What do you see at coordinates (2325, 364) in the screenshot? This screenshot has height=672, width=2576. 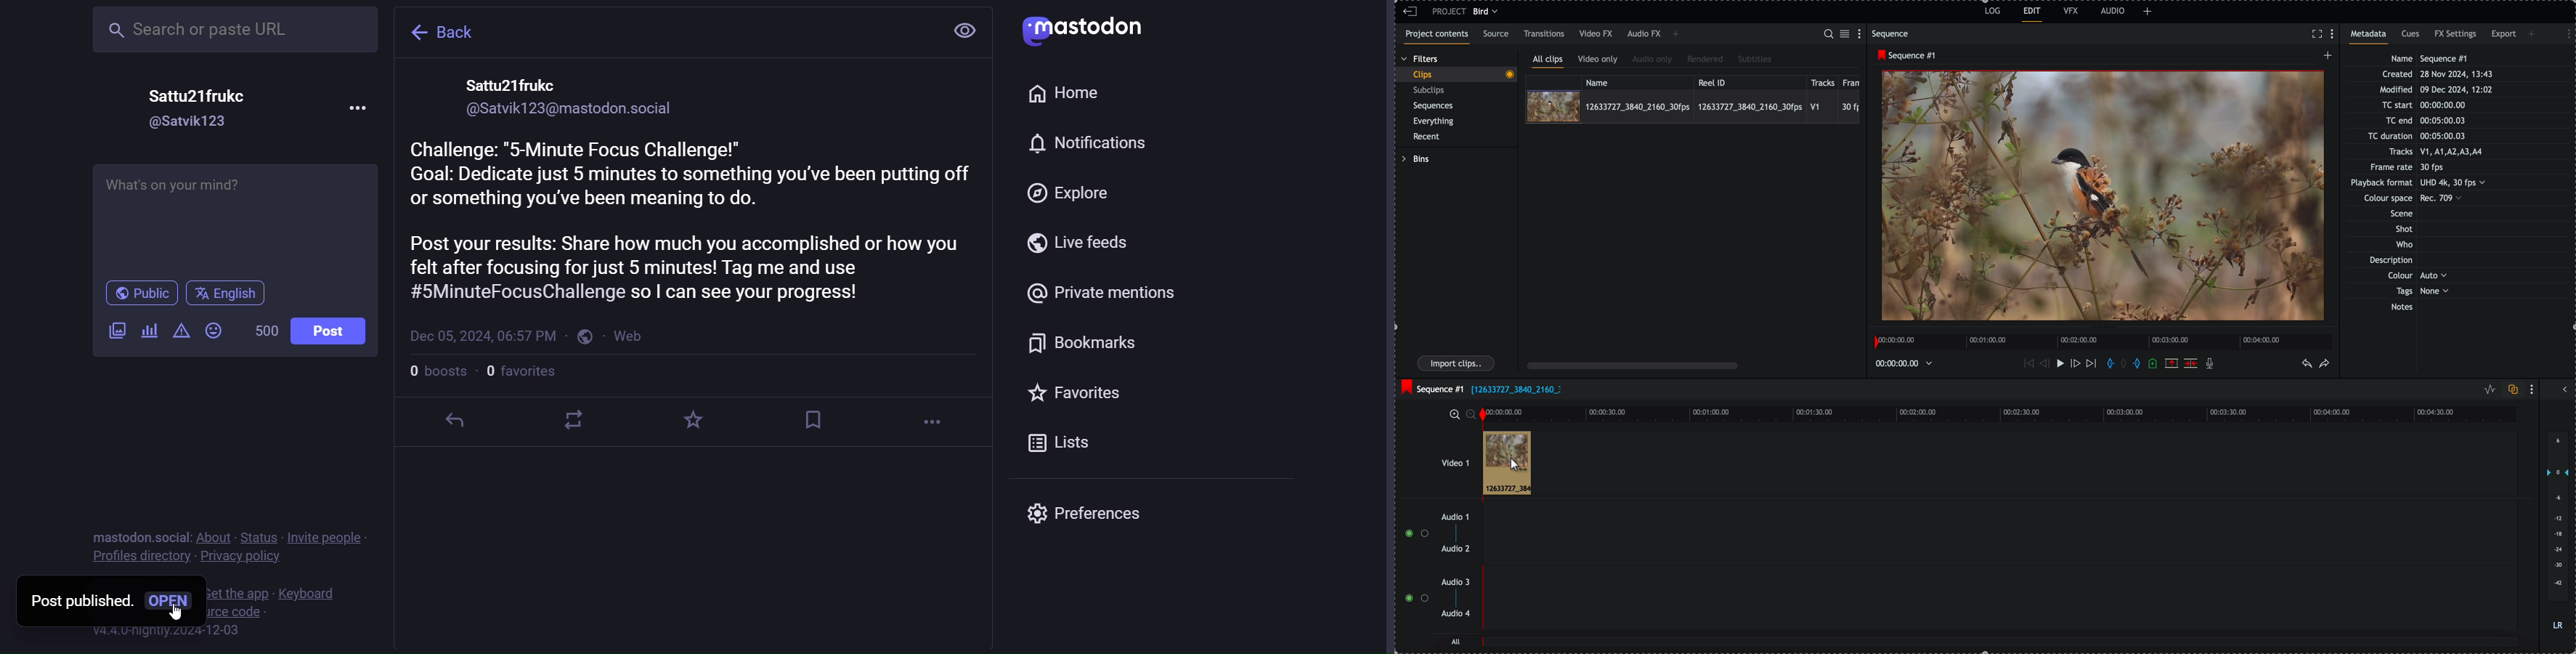 I see `redo` at bounding box center [2325, 364].